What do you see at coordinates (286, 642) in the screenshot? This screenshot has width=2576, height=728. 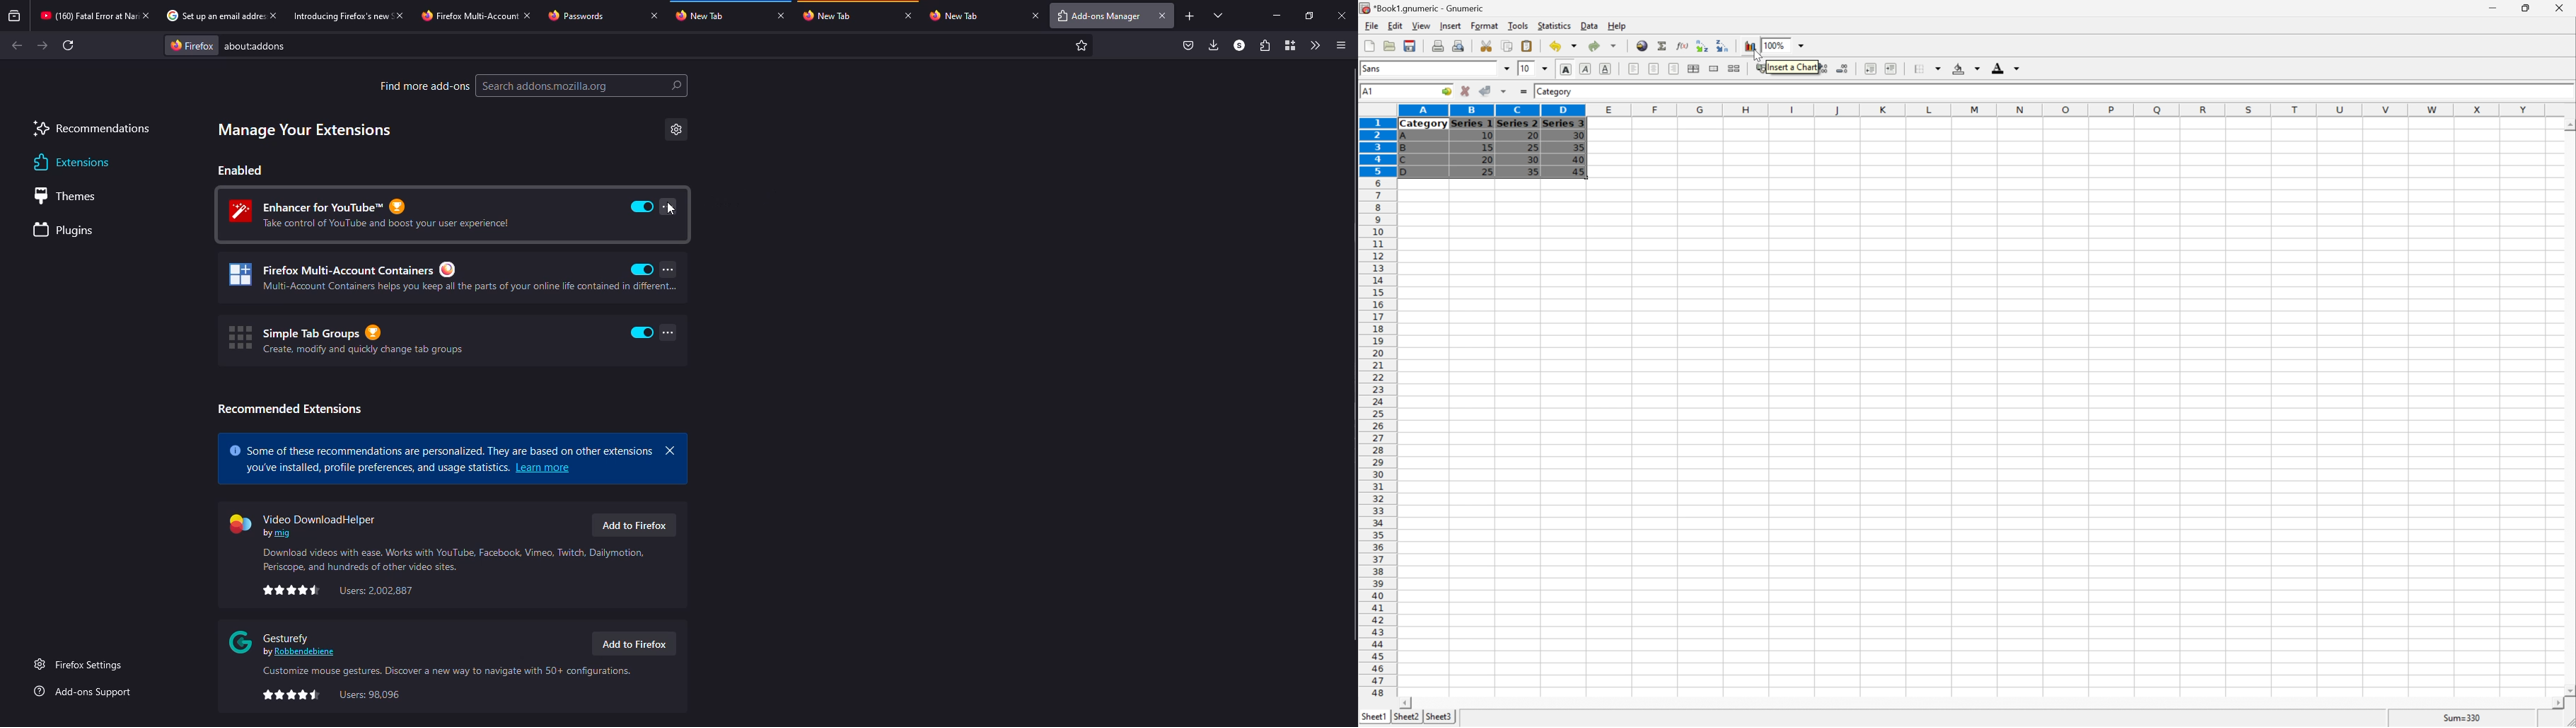 I see `gesturefy` at bounding box center [286, 642].